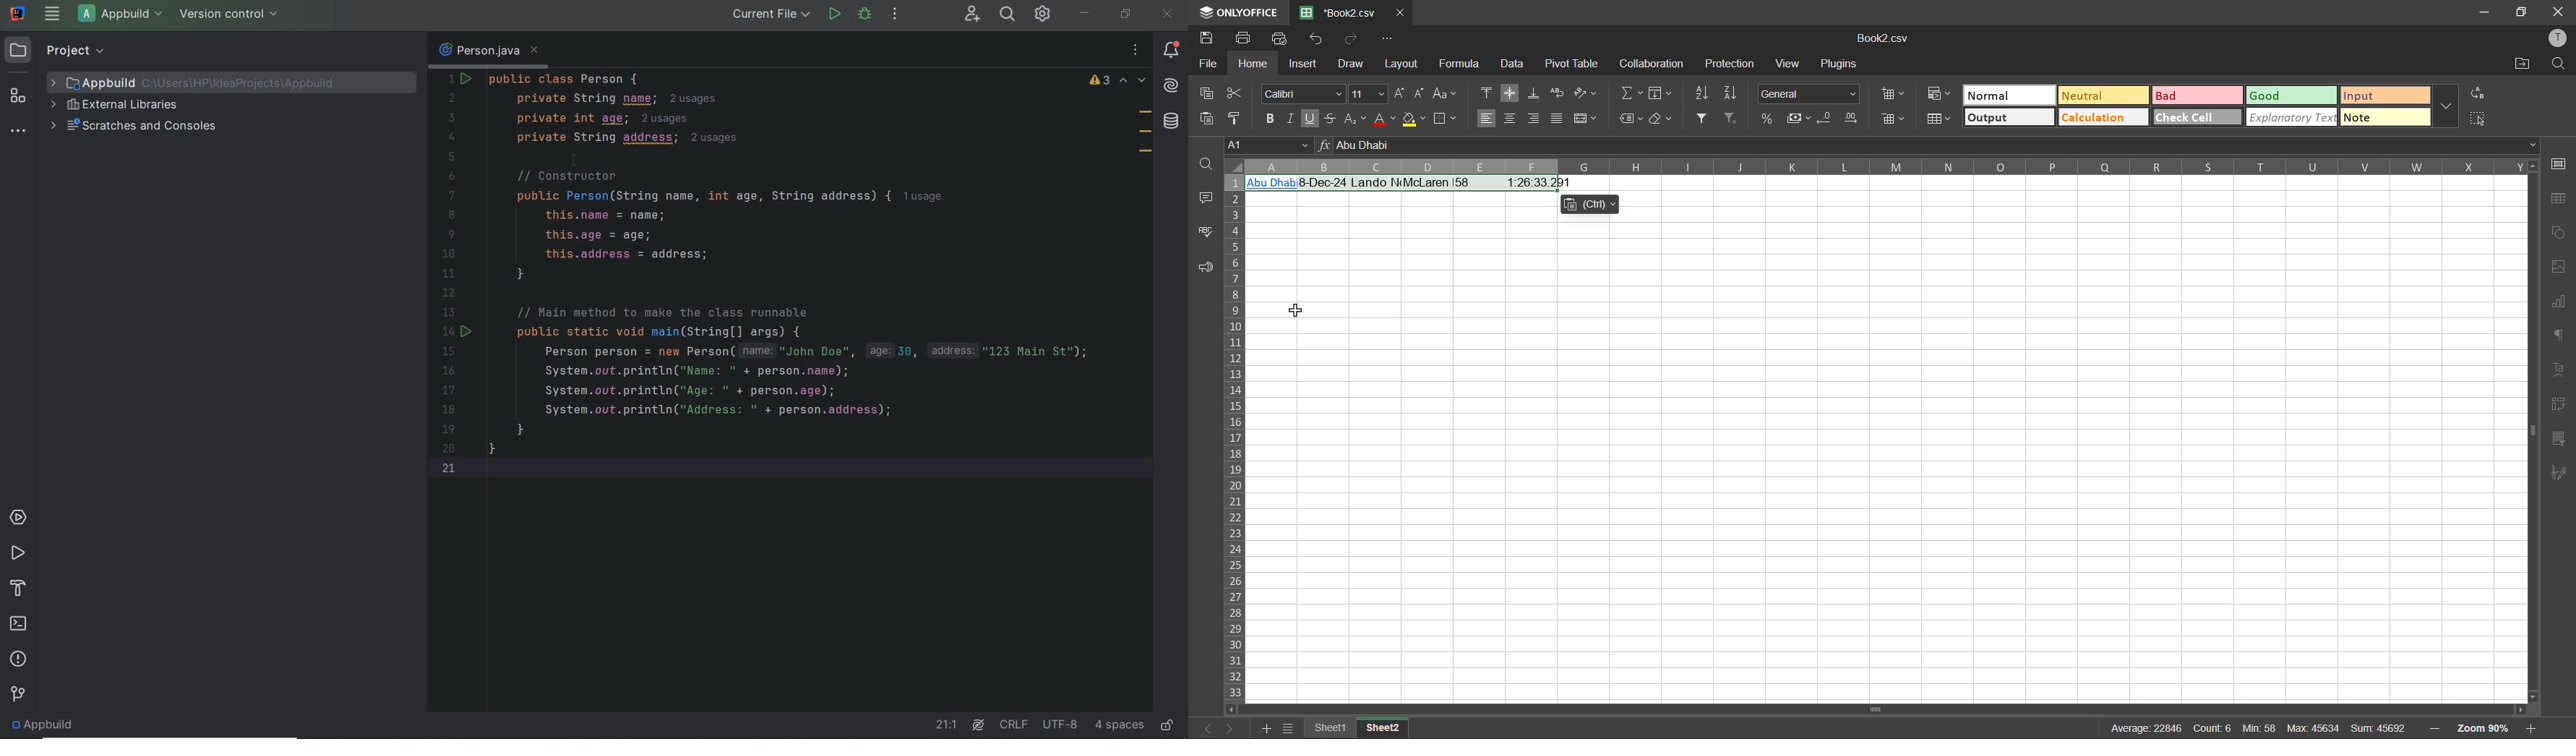  What do you see at coordinates (1936, 96) in the screenshot?
I see `conditional formatting` at bounding box center [1936, 96].